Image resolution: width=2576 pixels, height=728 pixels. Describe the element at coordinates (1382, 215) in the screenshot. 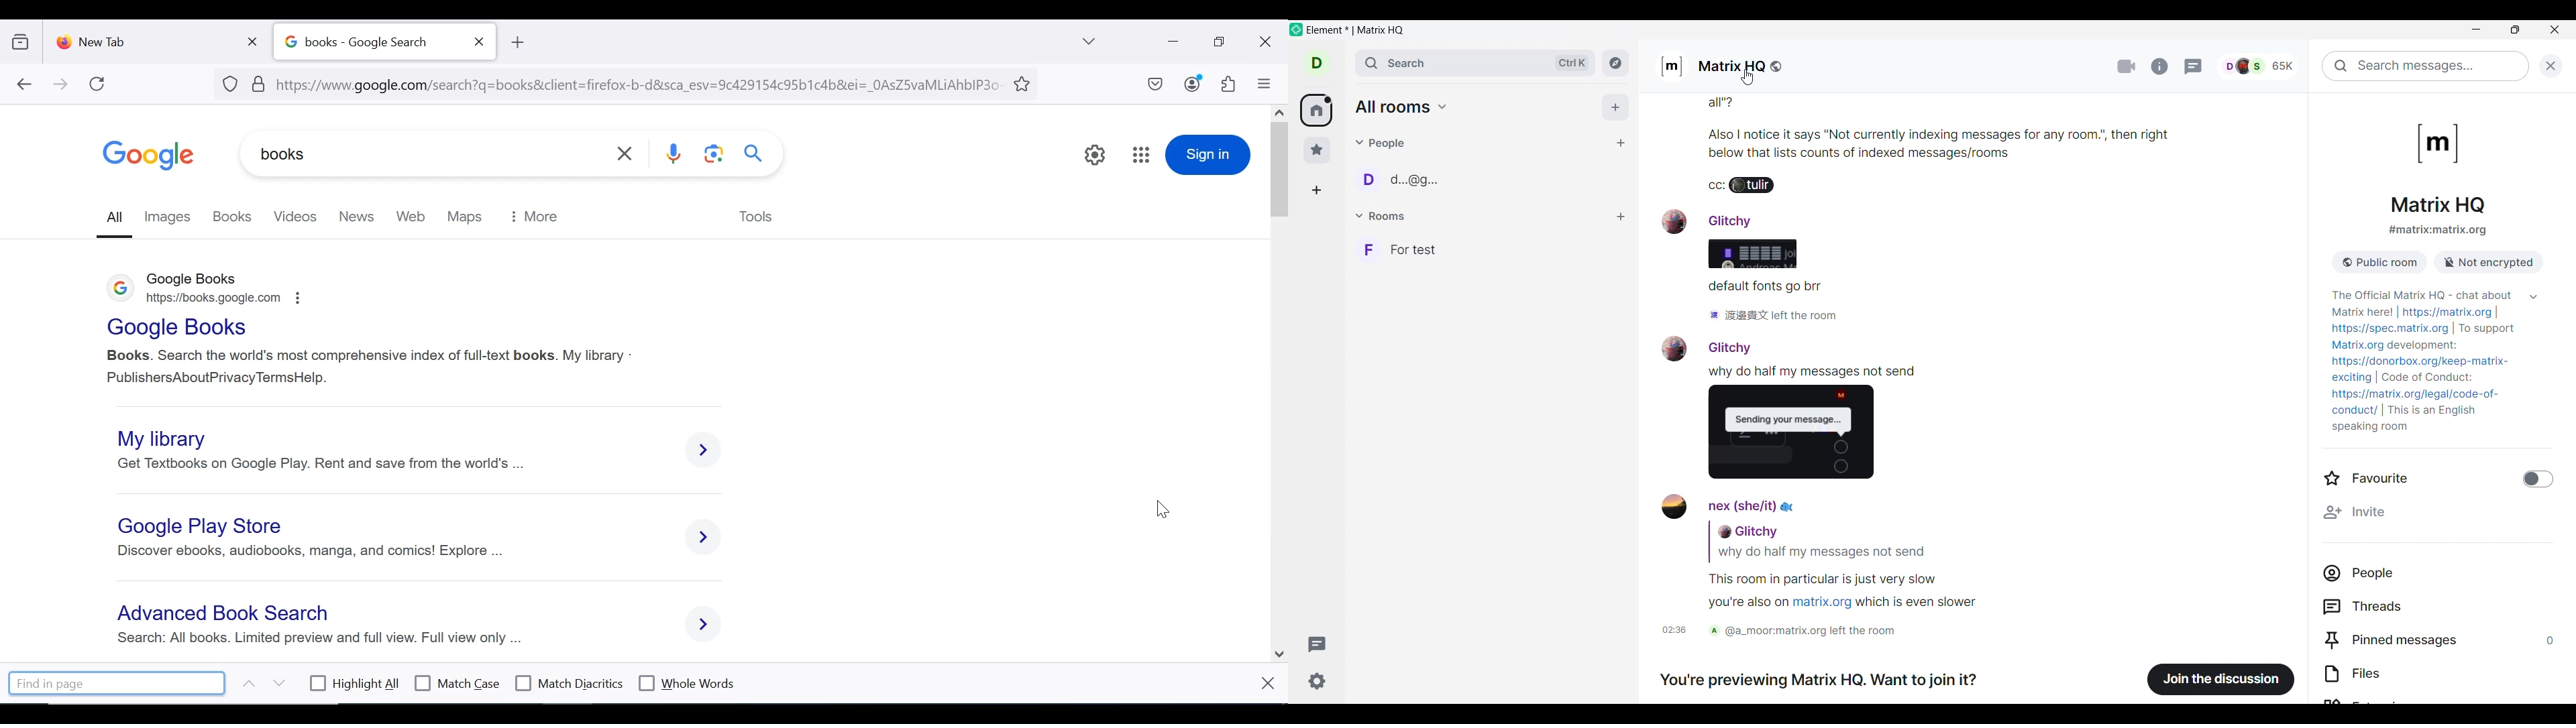

I see `Rooms` at that location.